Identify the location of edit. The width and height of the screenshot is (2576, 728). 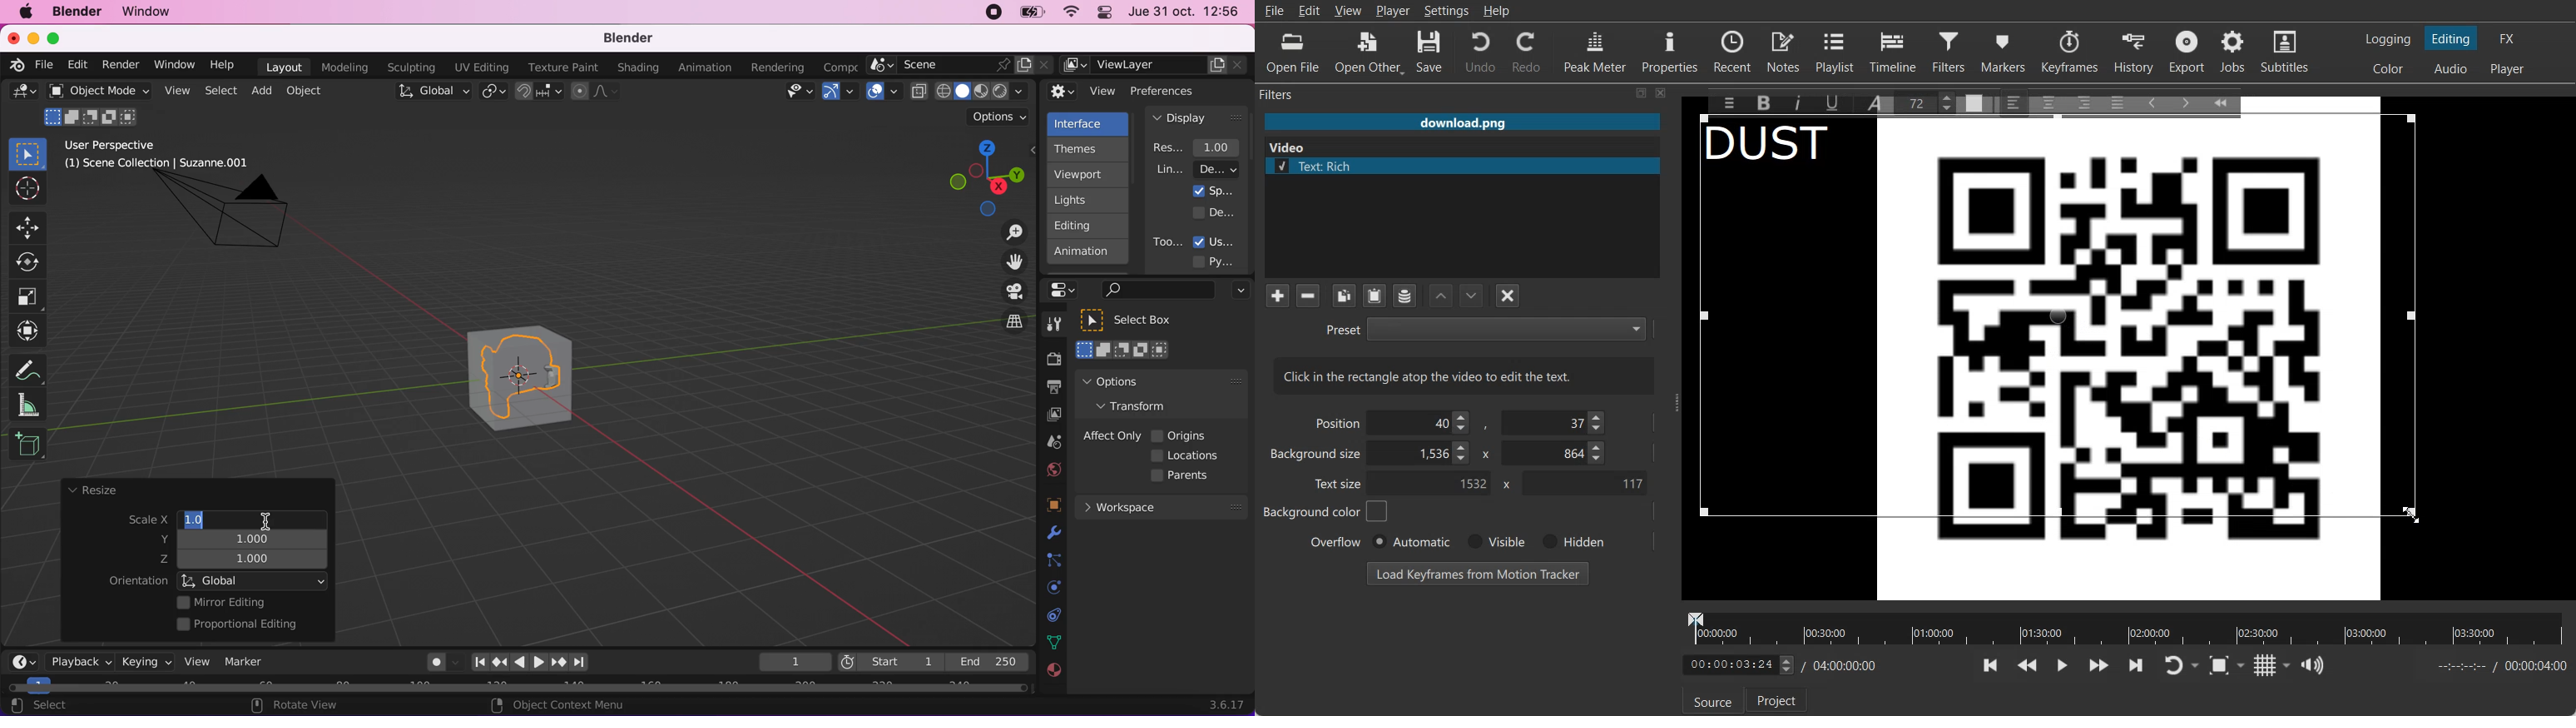
(75, 64).